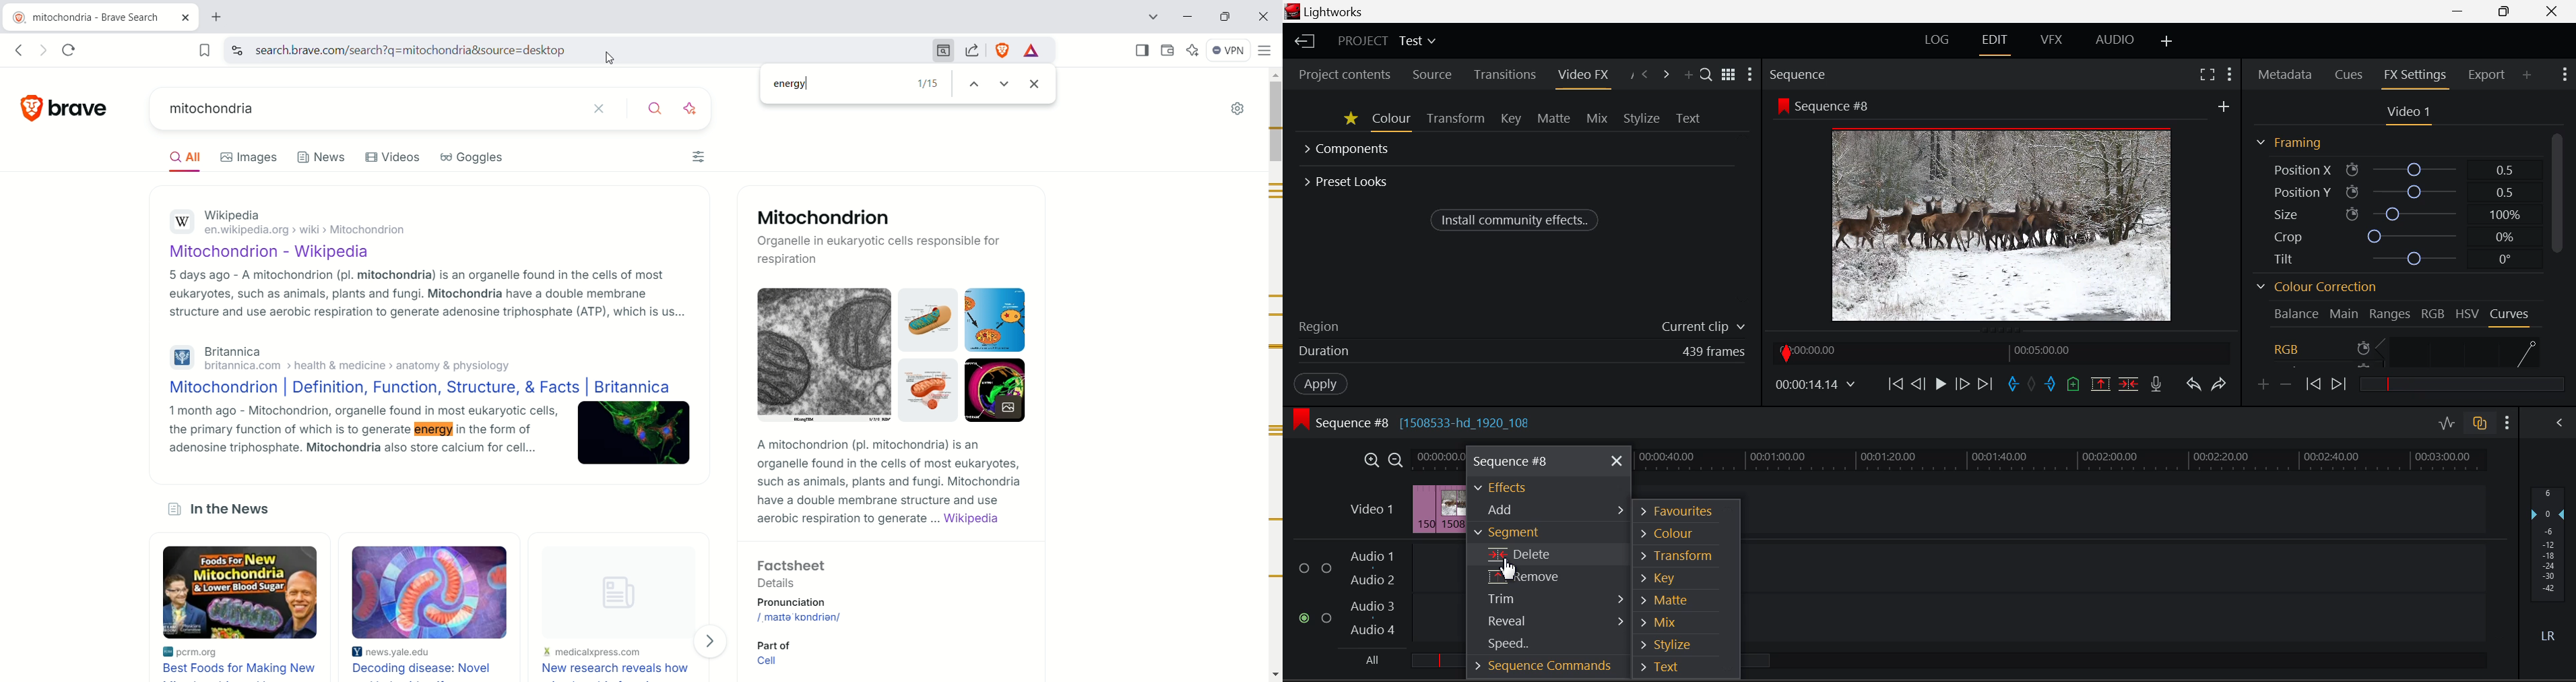  What do you see at coordinates (615, 669) in the screenshot?
I see `New research reveals how` at bounding box center [615, 669].